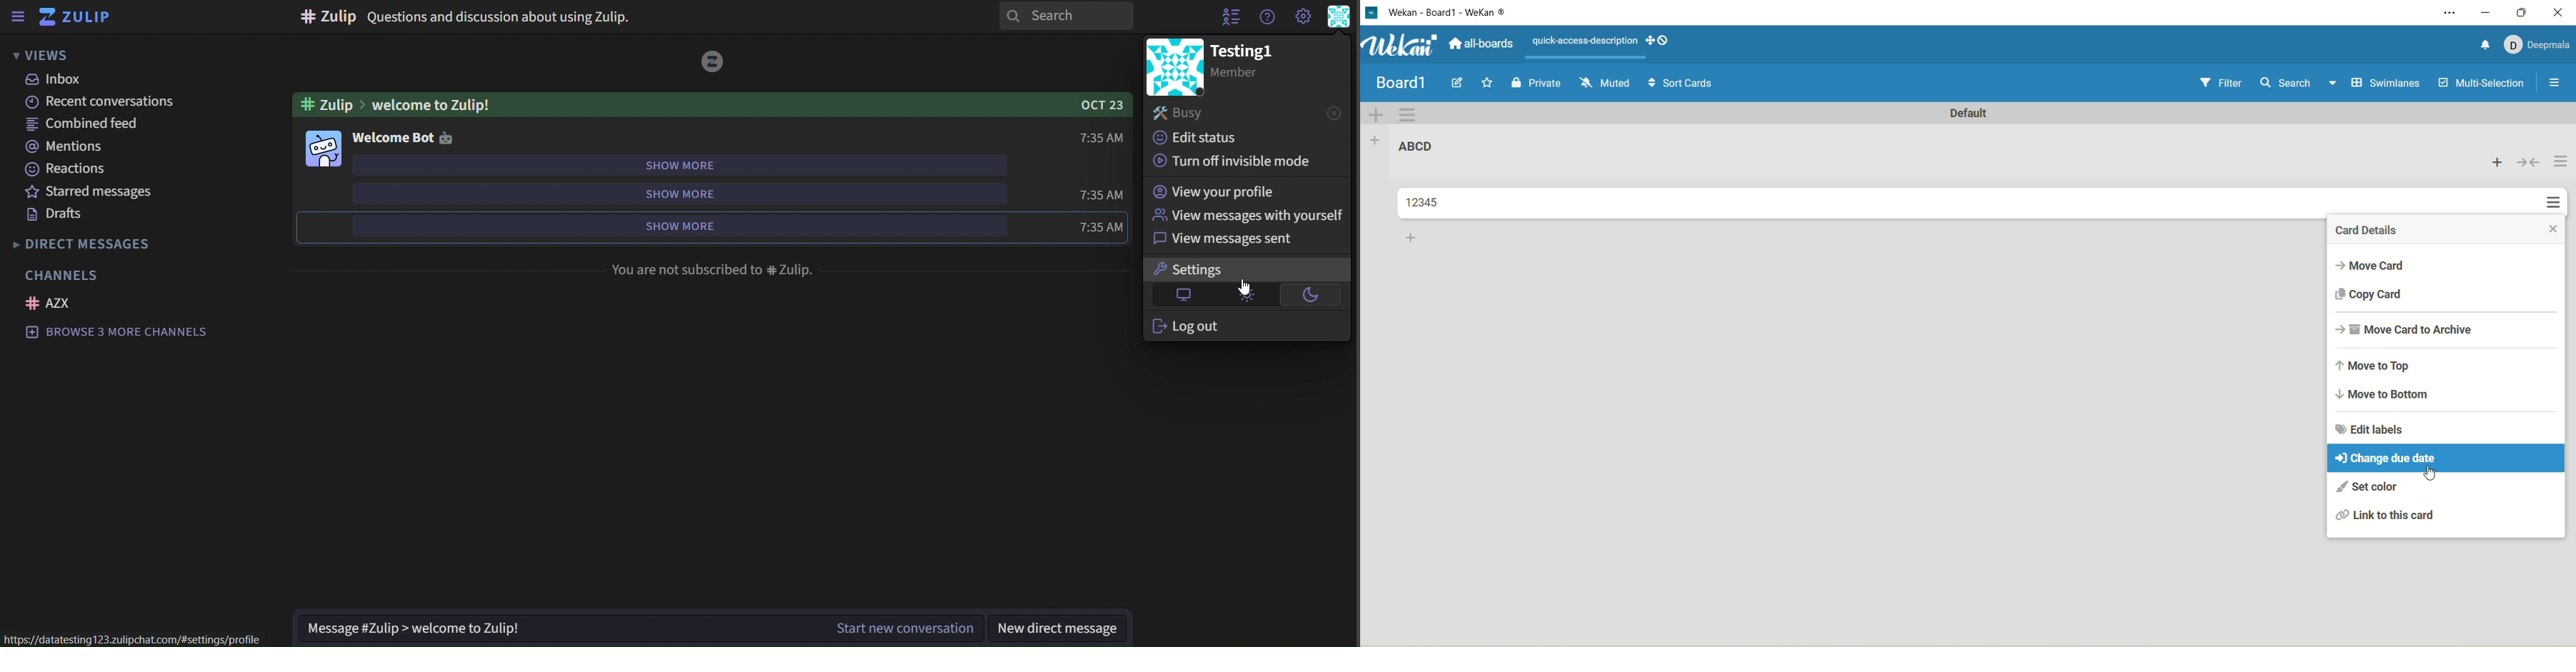 The height and width of the screenshot is (672, 2576). I want to click on set color, so click(2366, 487).